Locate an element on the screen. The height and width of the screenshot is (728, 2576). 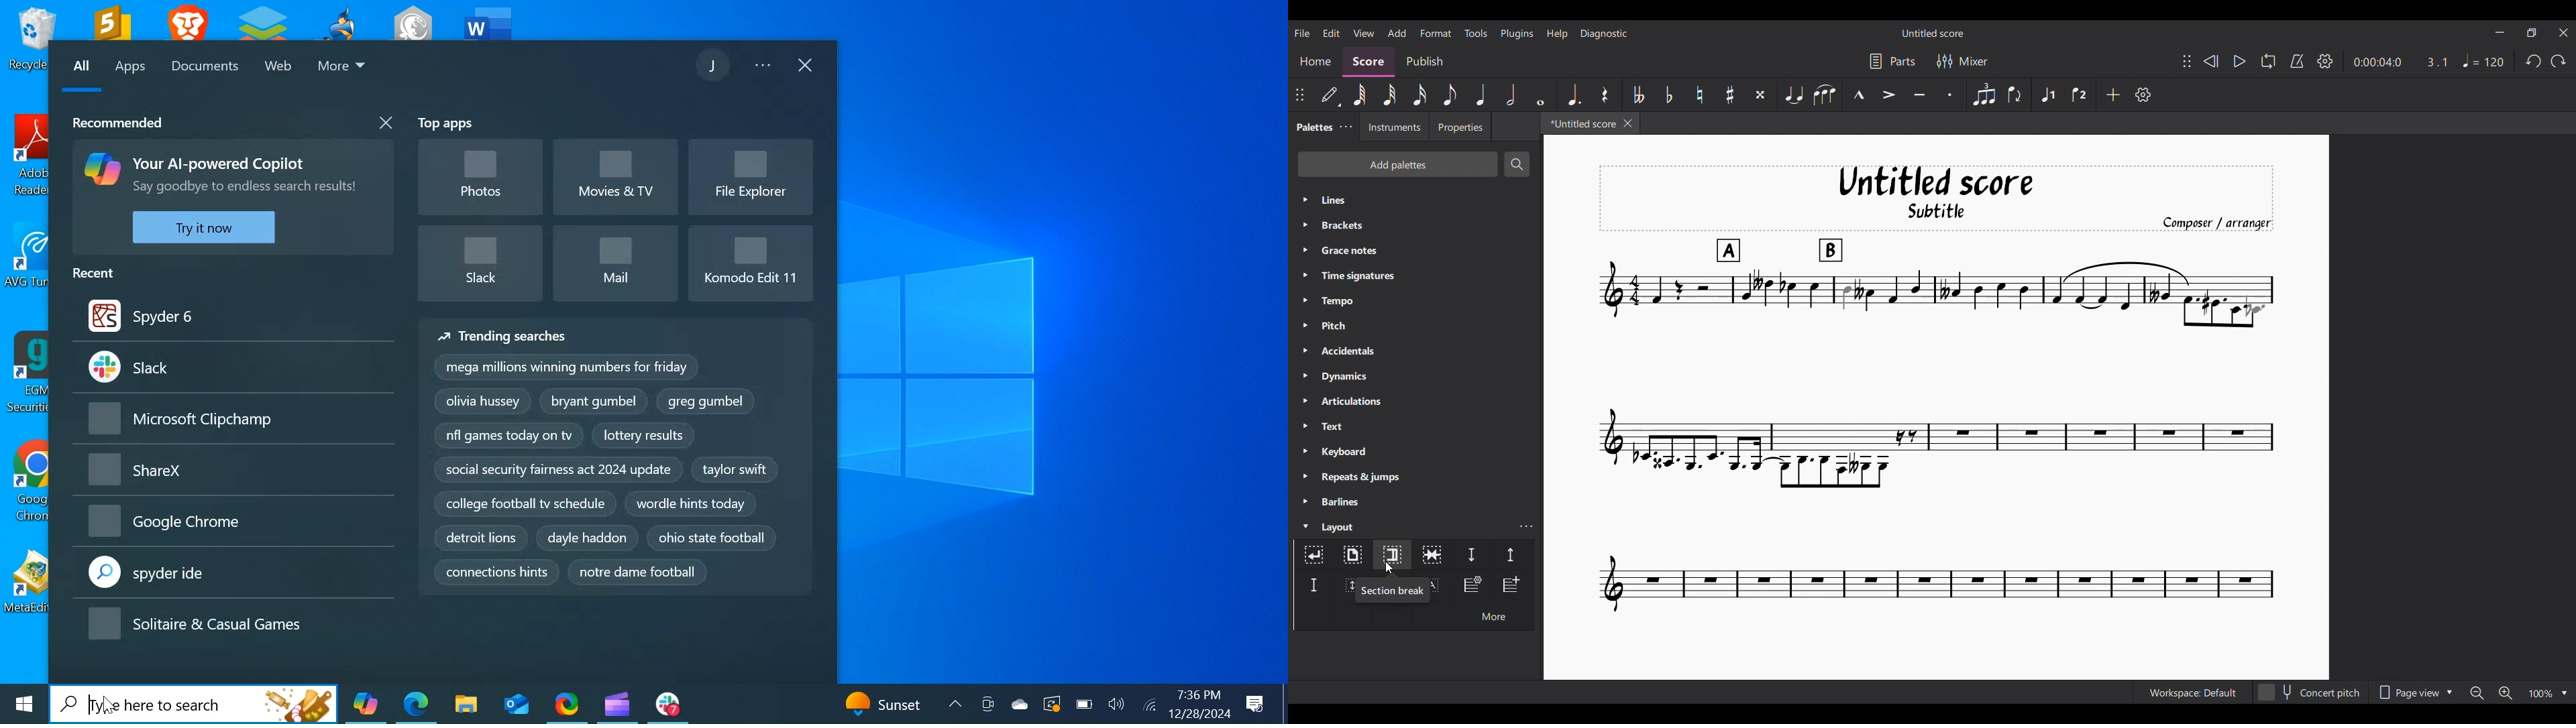
 is located at coordinates (235, 419).